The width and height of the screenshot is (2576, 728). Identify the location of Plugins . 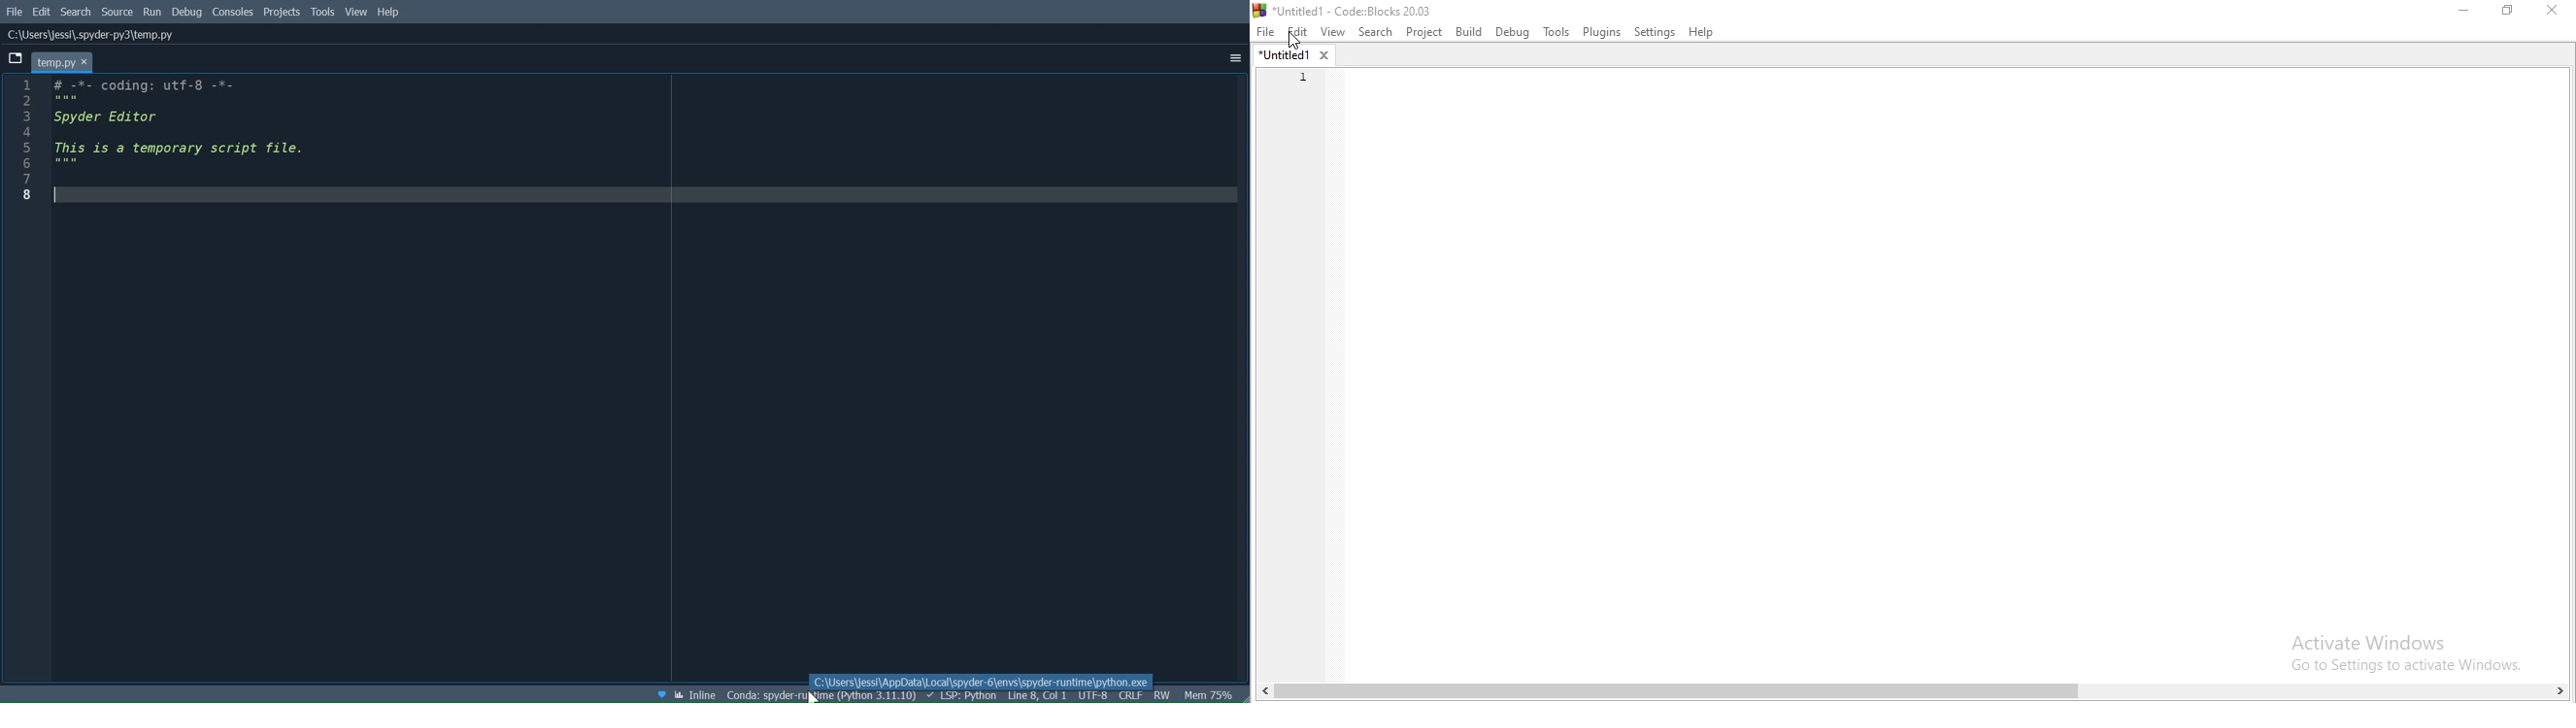
(1602, 32).